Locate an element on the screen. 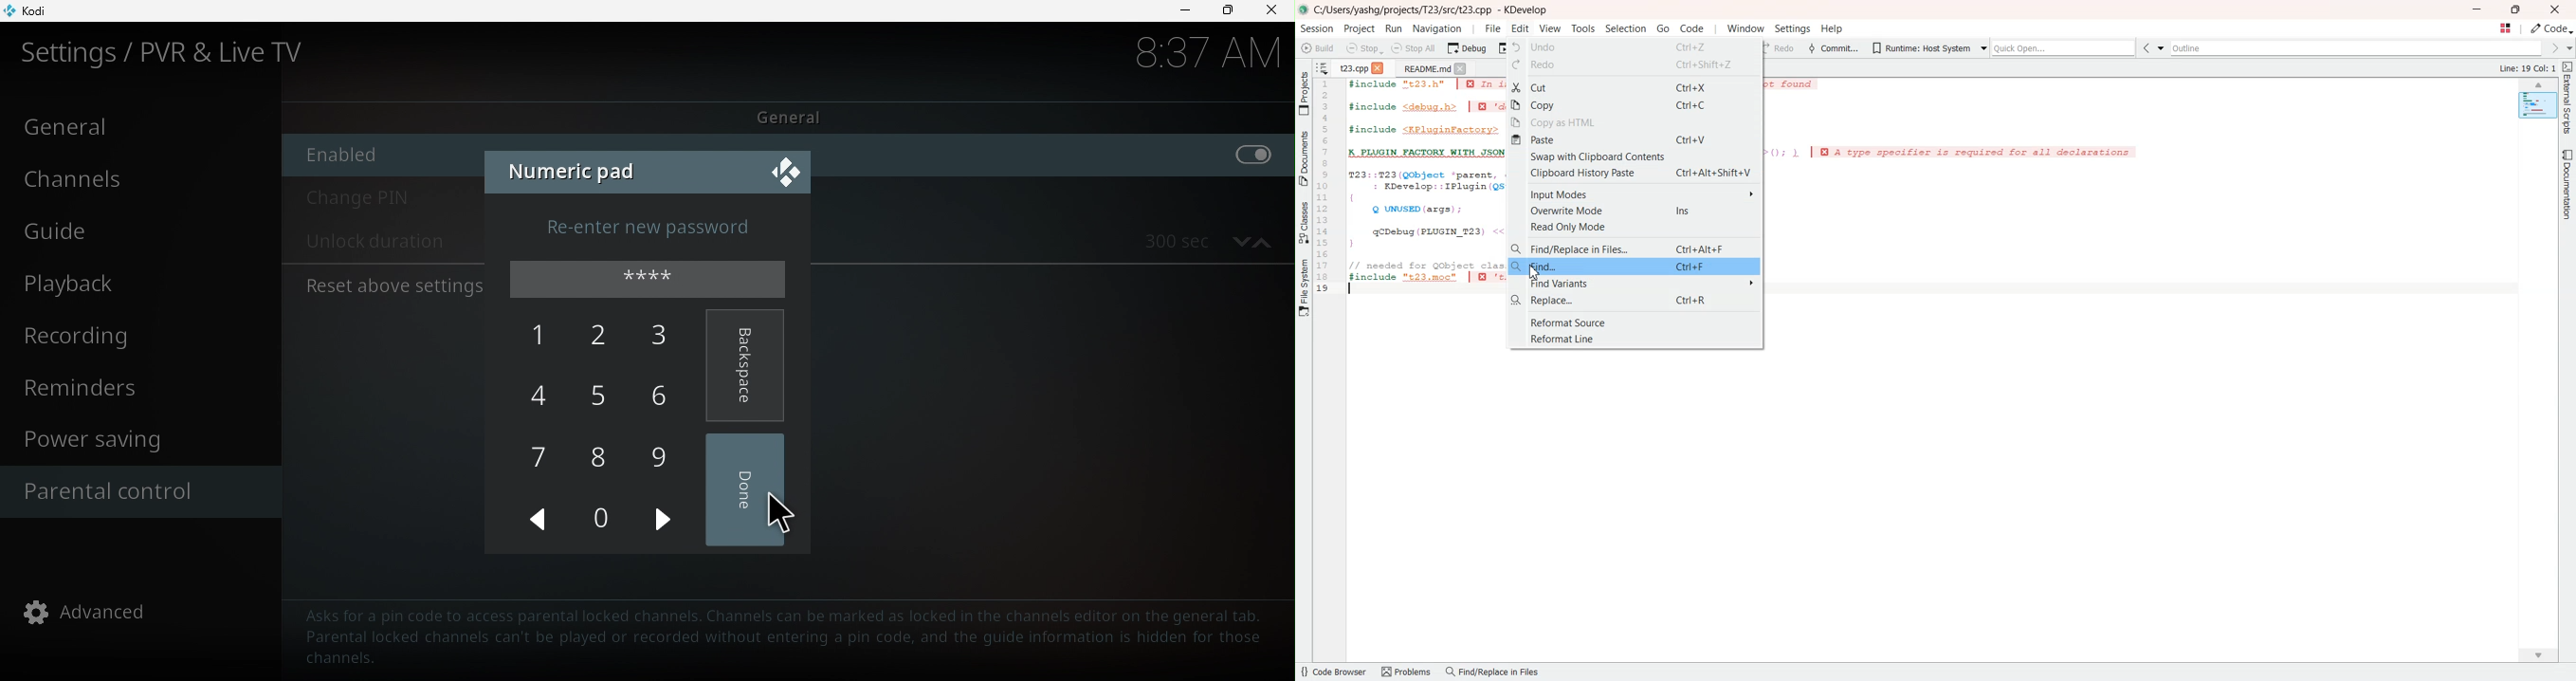 This screenshot has width=2576, height=700. 8 is located at coordinates (602, 456).